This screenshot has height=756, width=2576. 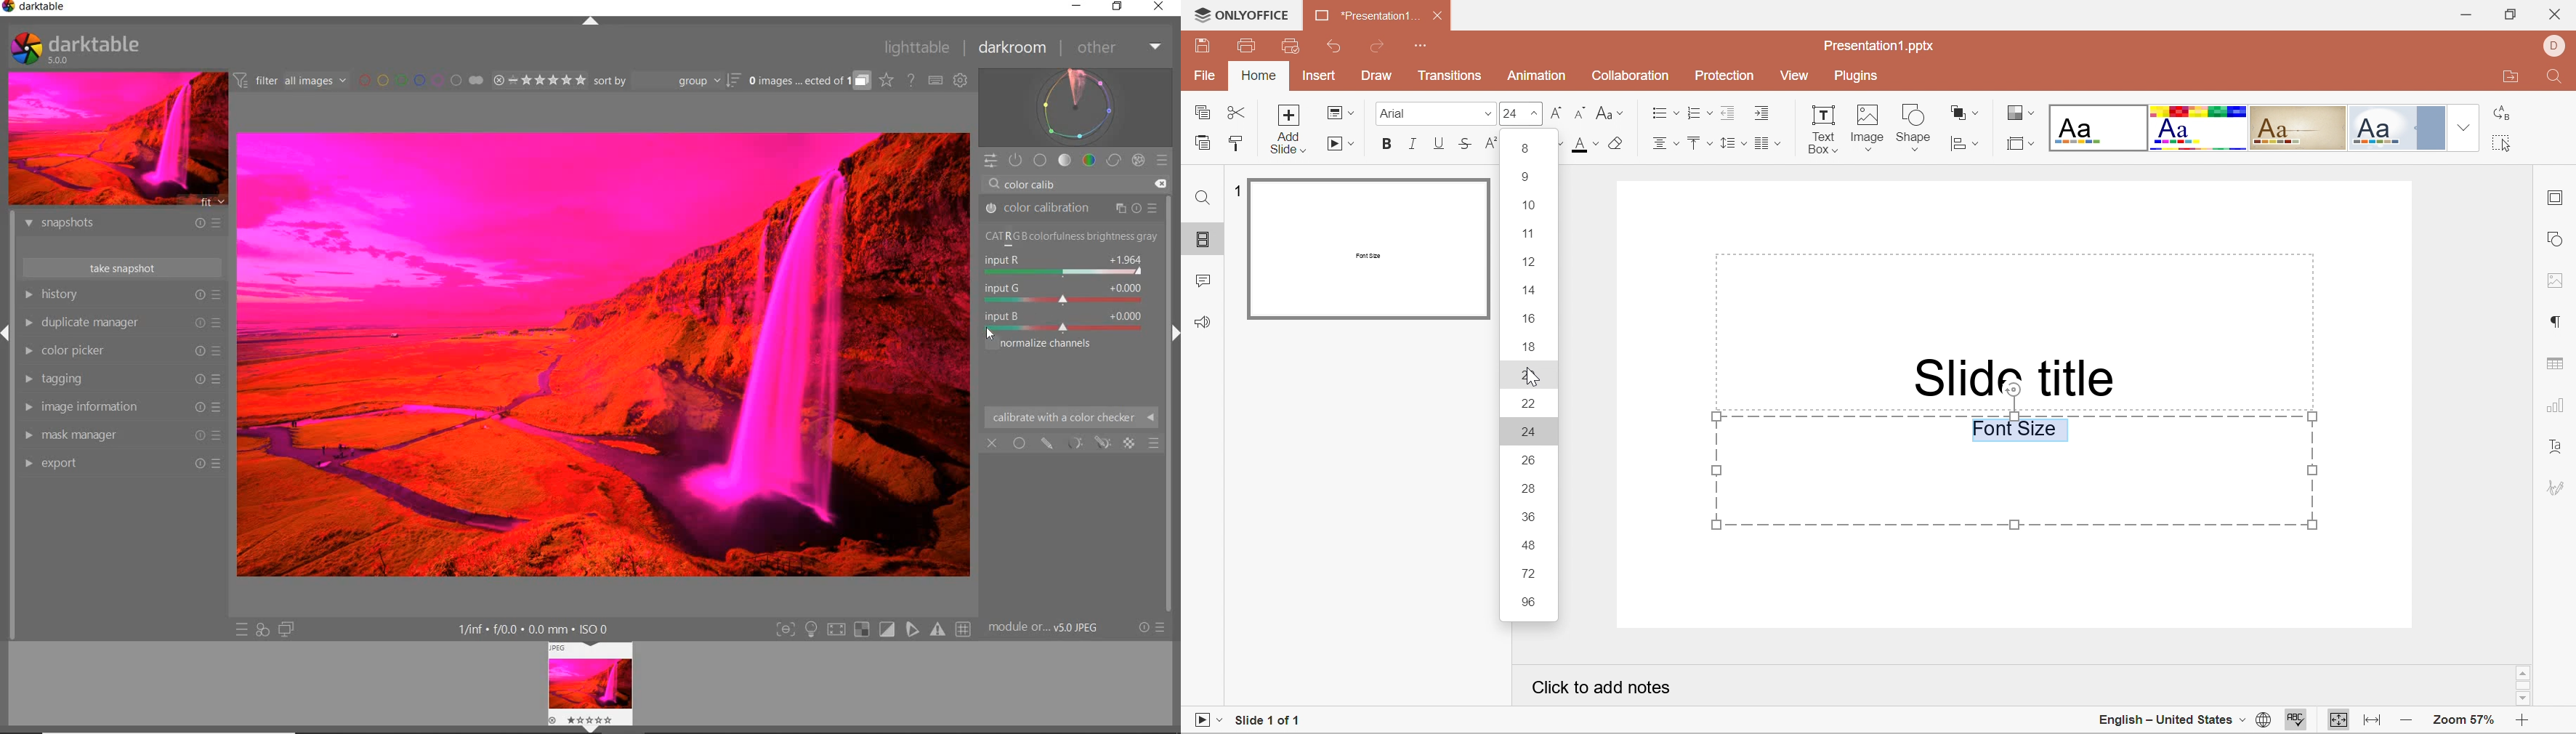 I want to click on INPUT B, so click(x=1062, y=321).